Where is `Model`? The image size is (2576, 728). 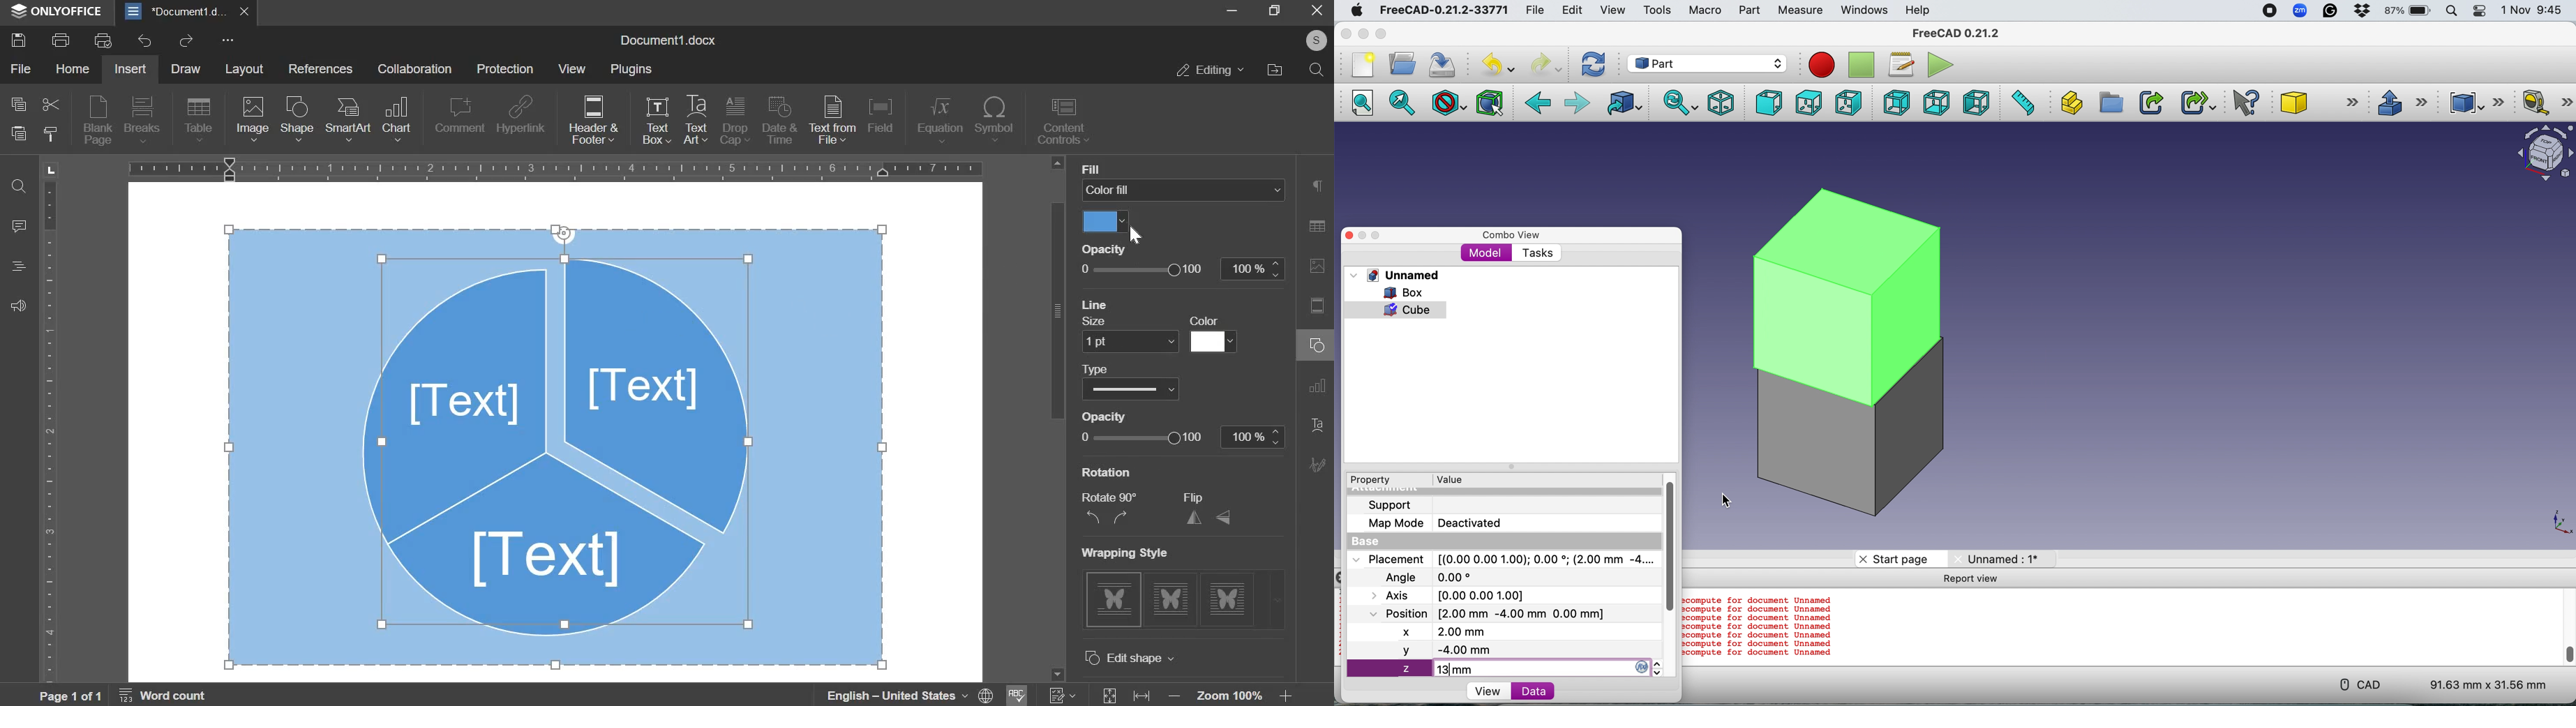 Model is located at coordinates (1486, 254).